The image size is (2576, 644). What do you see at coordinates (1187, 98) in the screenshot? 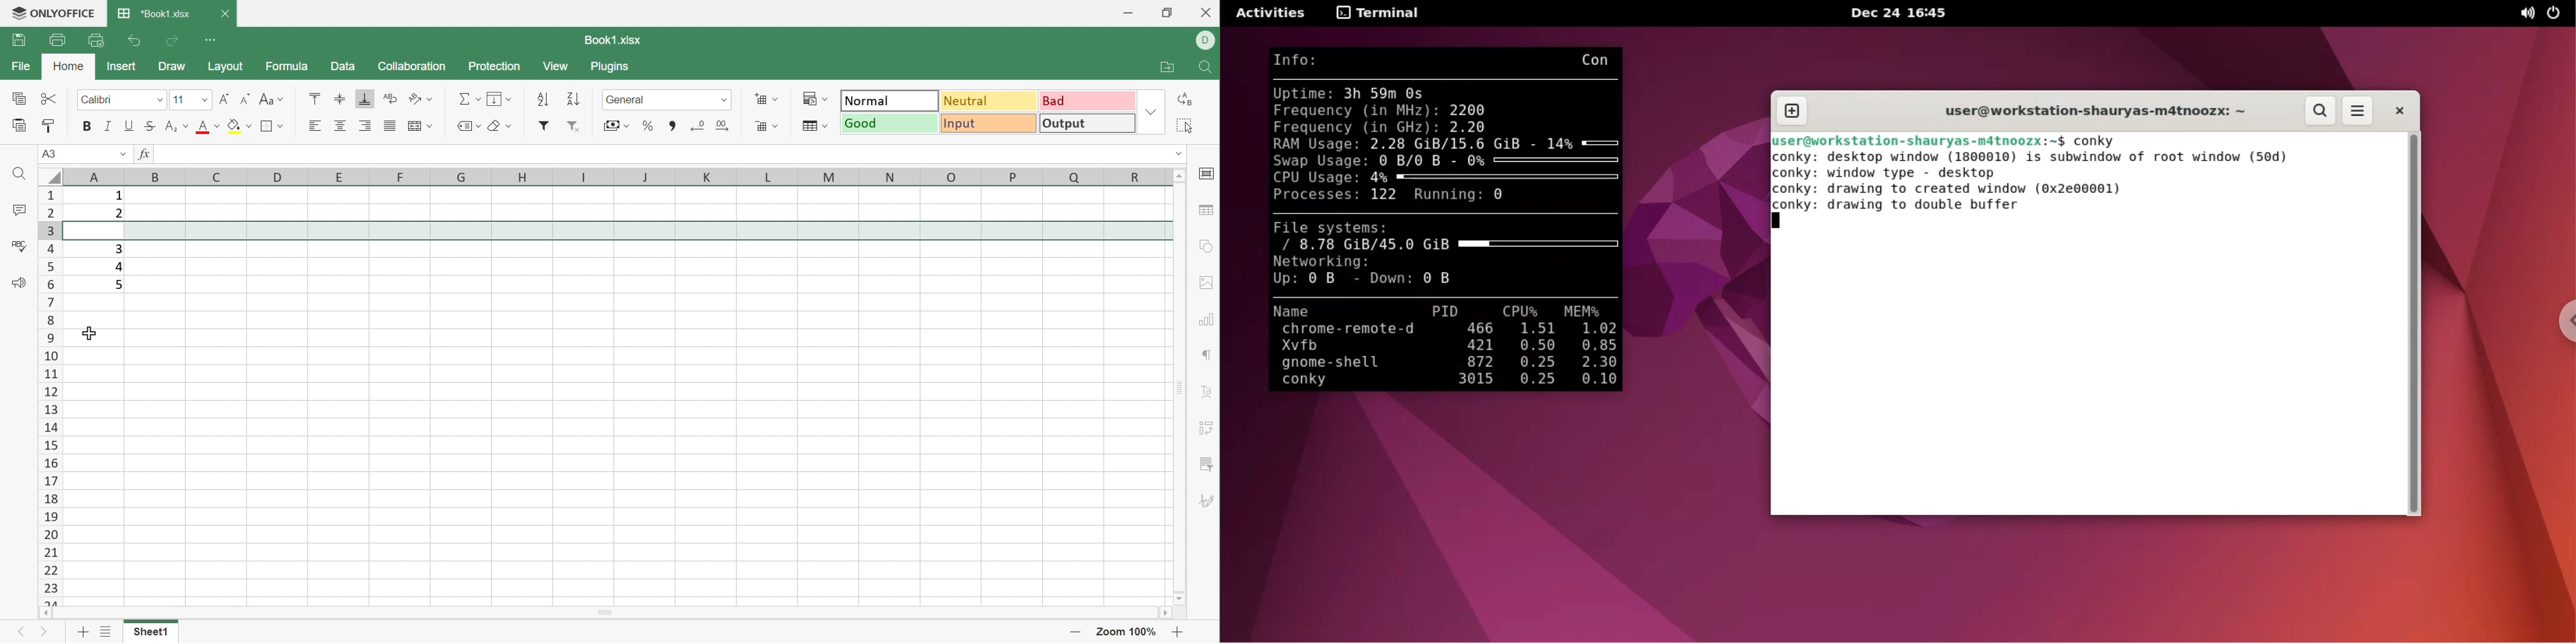
I see `Replace` at bounding box center [1187, 98].